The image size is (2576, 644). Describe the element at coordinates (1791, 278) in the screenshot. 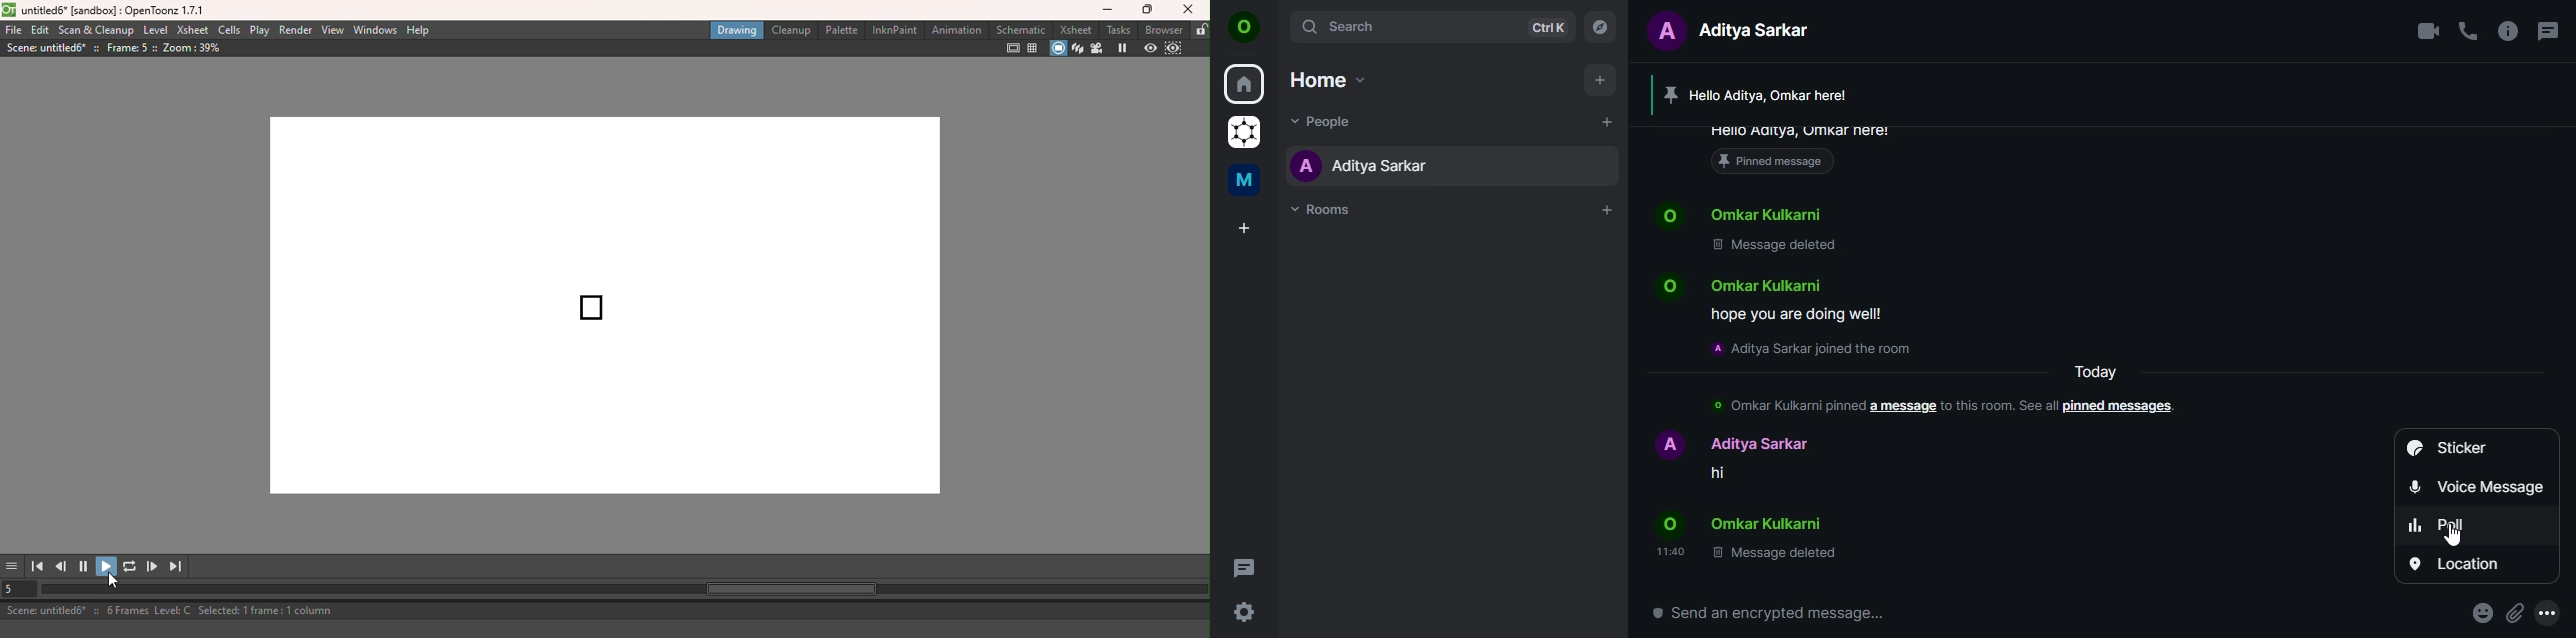

I see `Name© Message deleted Name hope you are doing wellla Aditya Sarkar joined the room` at that location.